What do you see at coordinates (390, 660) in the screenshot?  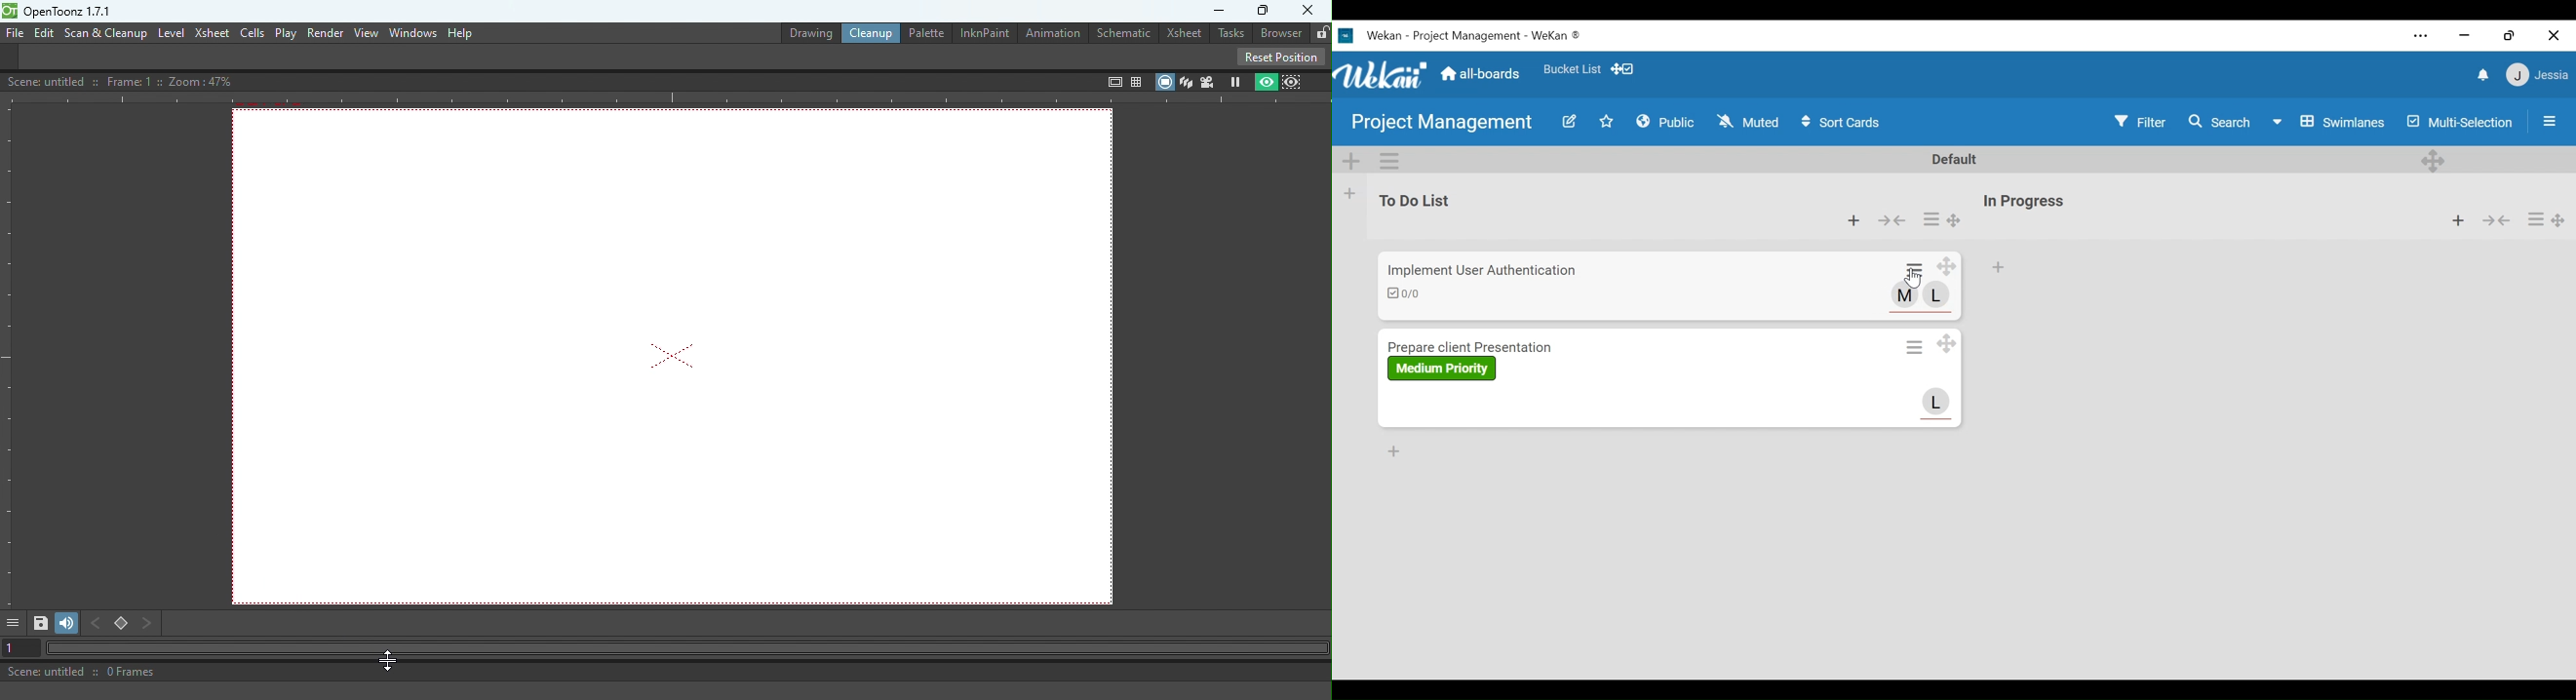 I see `Cursor` at bounding box center [390, 660].